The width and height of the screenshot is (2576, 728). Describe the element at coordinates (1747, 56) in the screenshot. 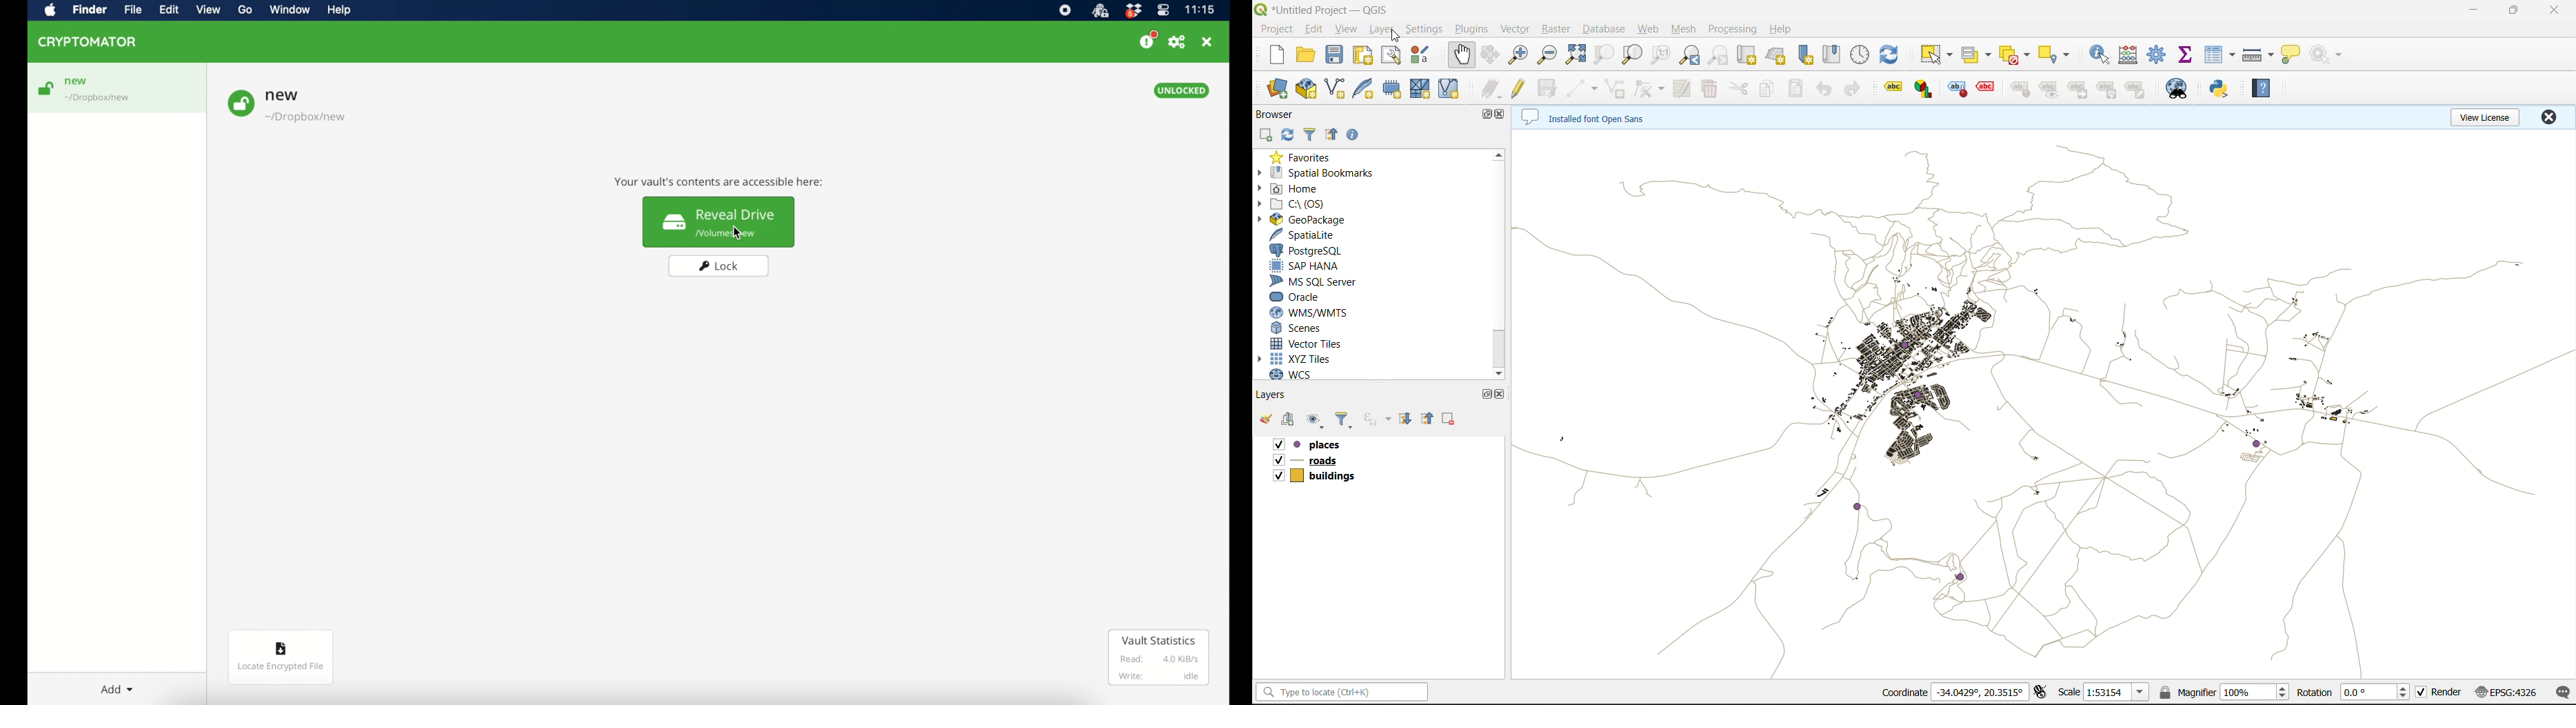

I see `new map view` at that location.